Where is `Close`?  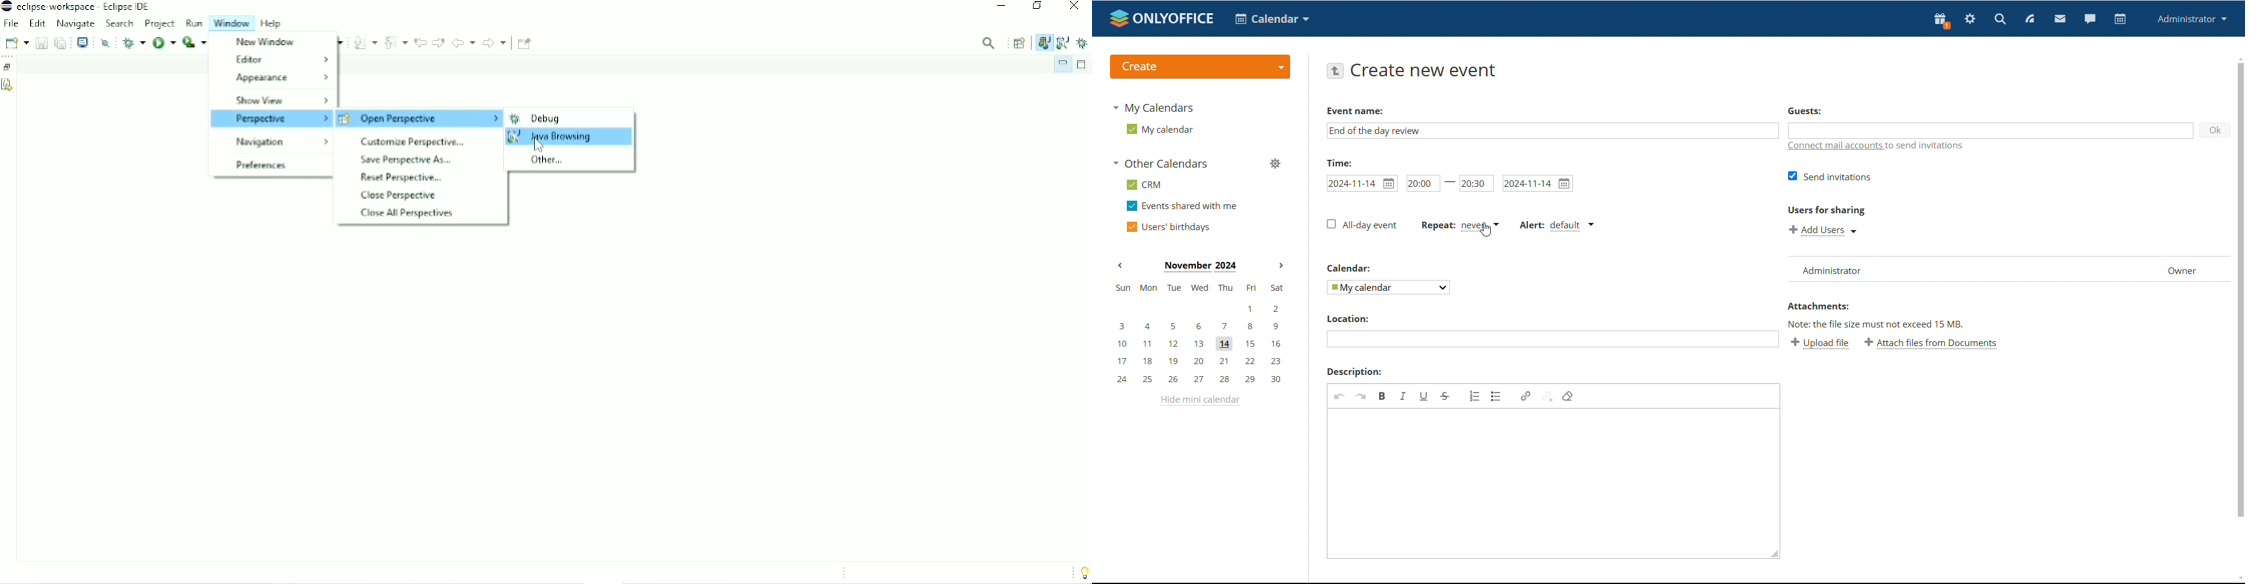 Close is located at coordinates (1075, 8).